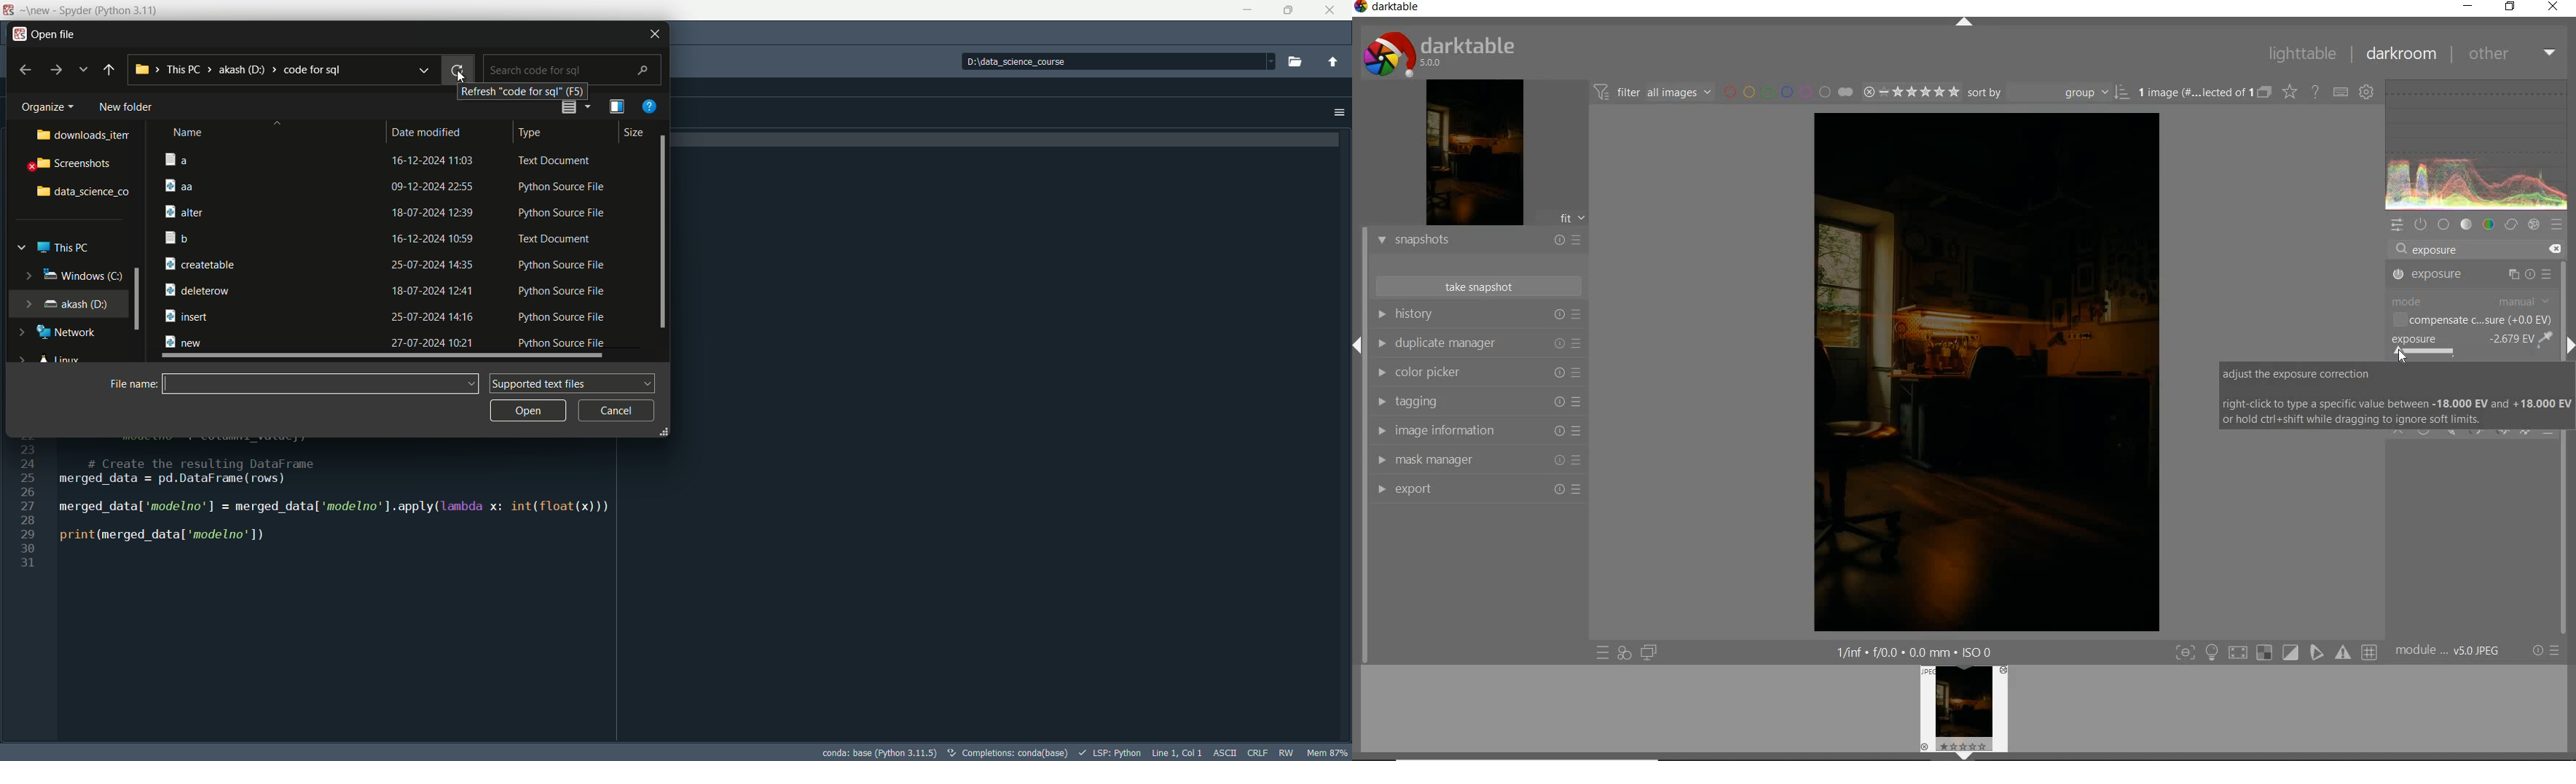  I want to click on file name, so click(132, 384).